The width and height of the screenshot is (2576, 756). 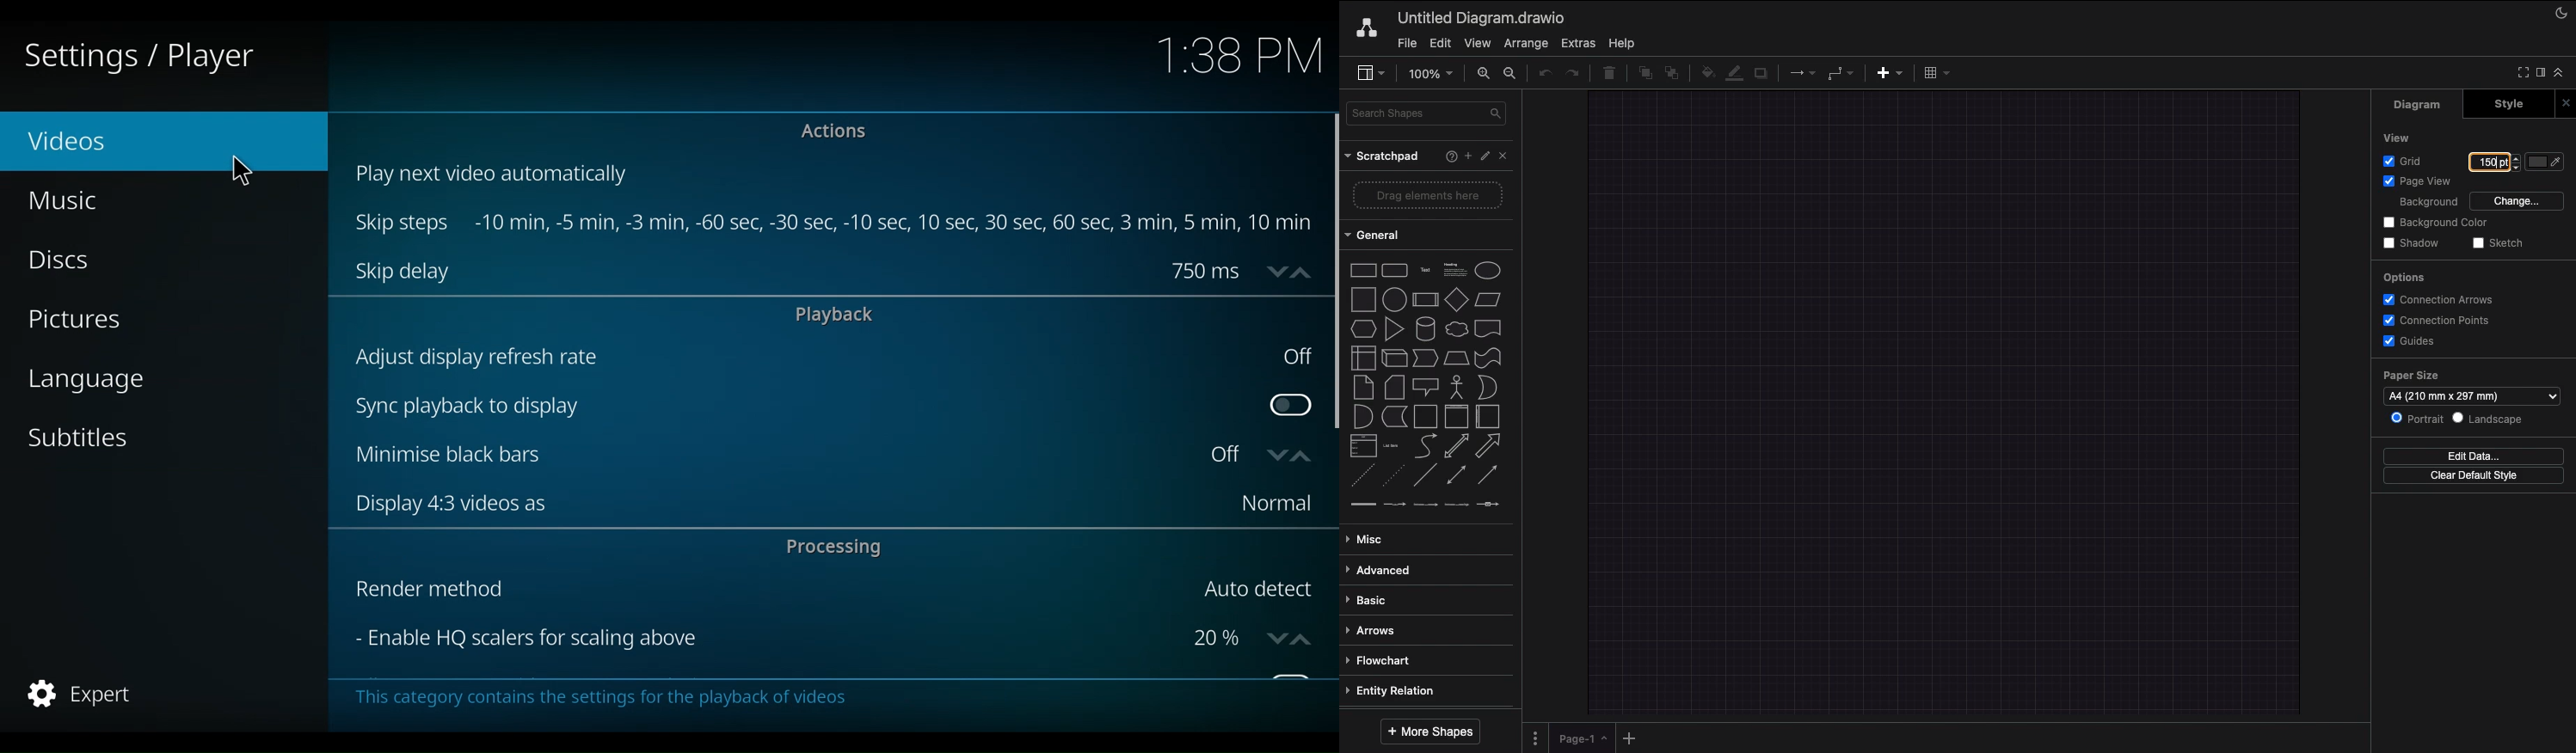 What do you see at coordinates (98, 142) in the screenshot?
I see `Videos` at bounding box center [98, 142].